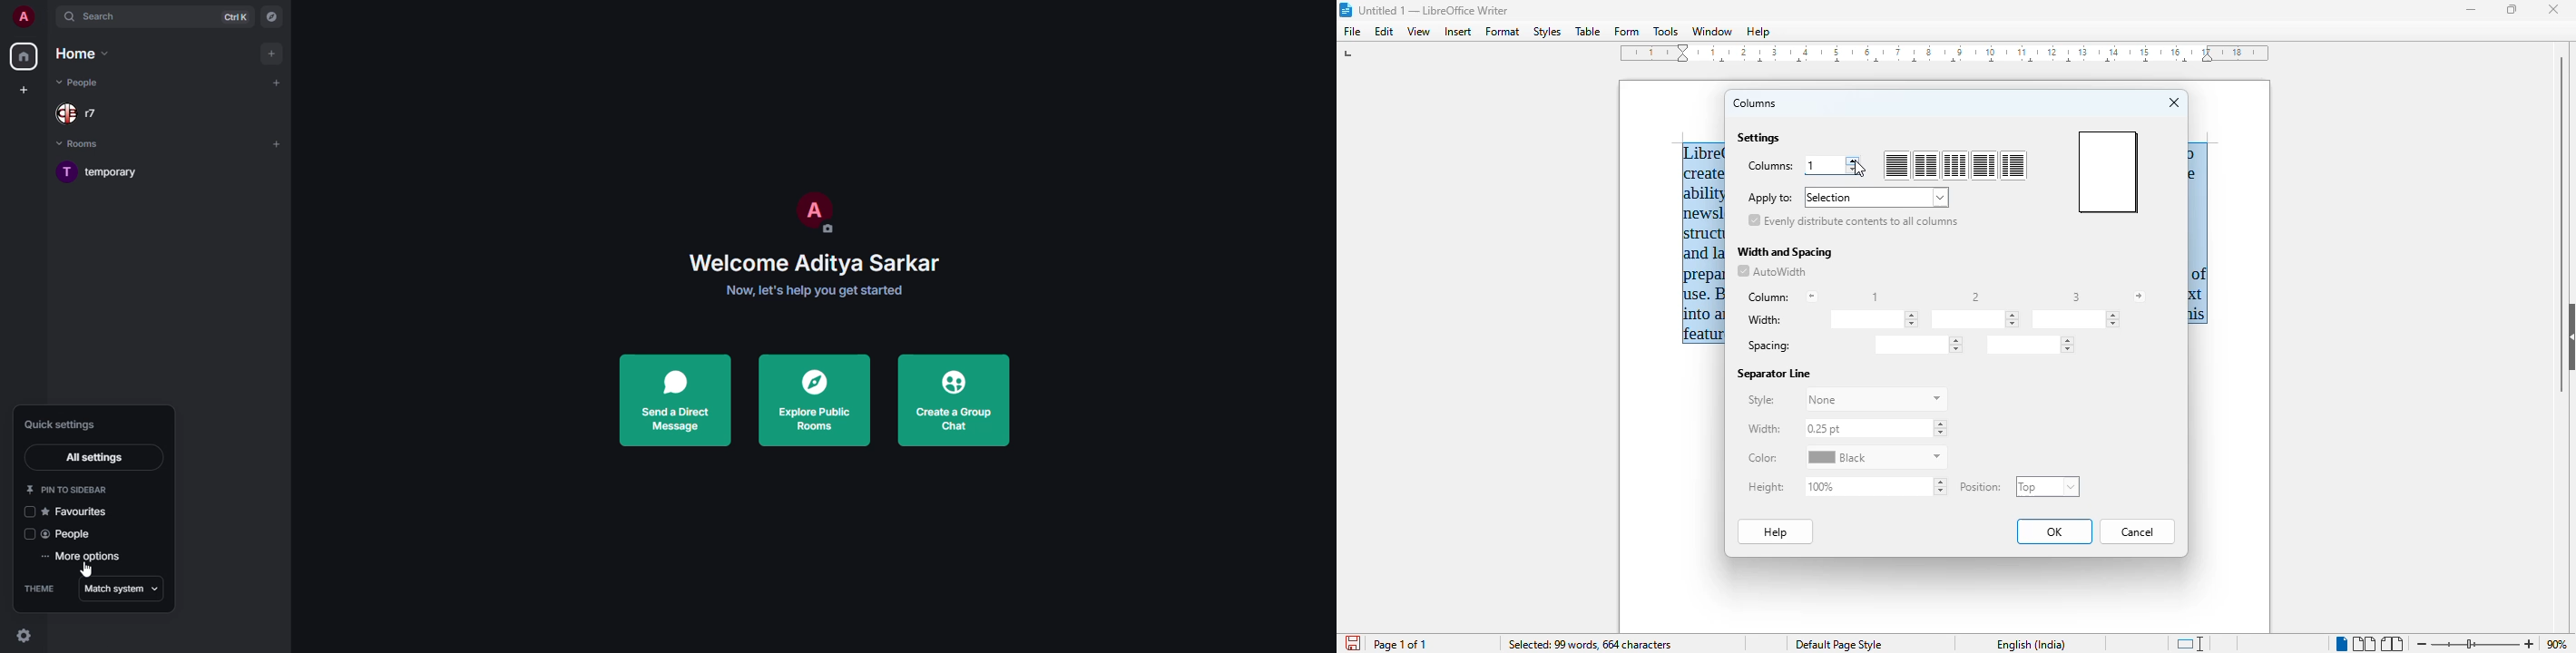 Image resolution: width=2576 pixels, height=672 pixels. What do you see at coordinates (1354, 32) in the screenshot?
I see `file` at bounding box center [1354, 32].